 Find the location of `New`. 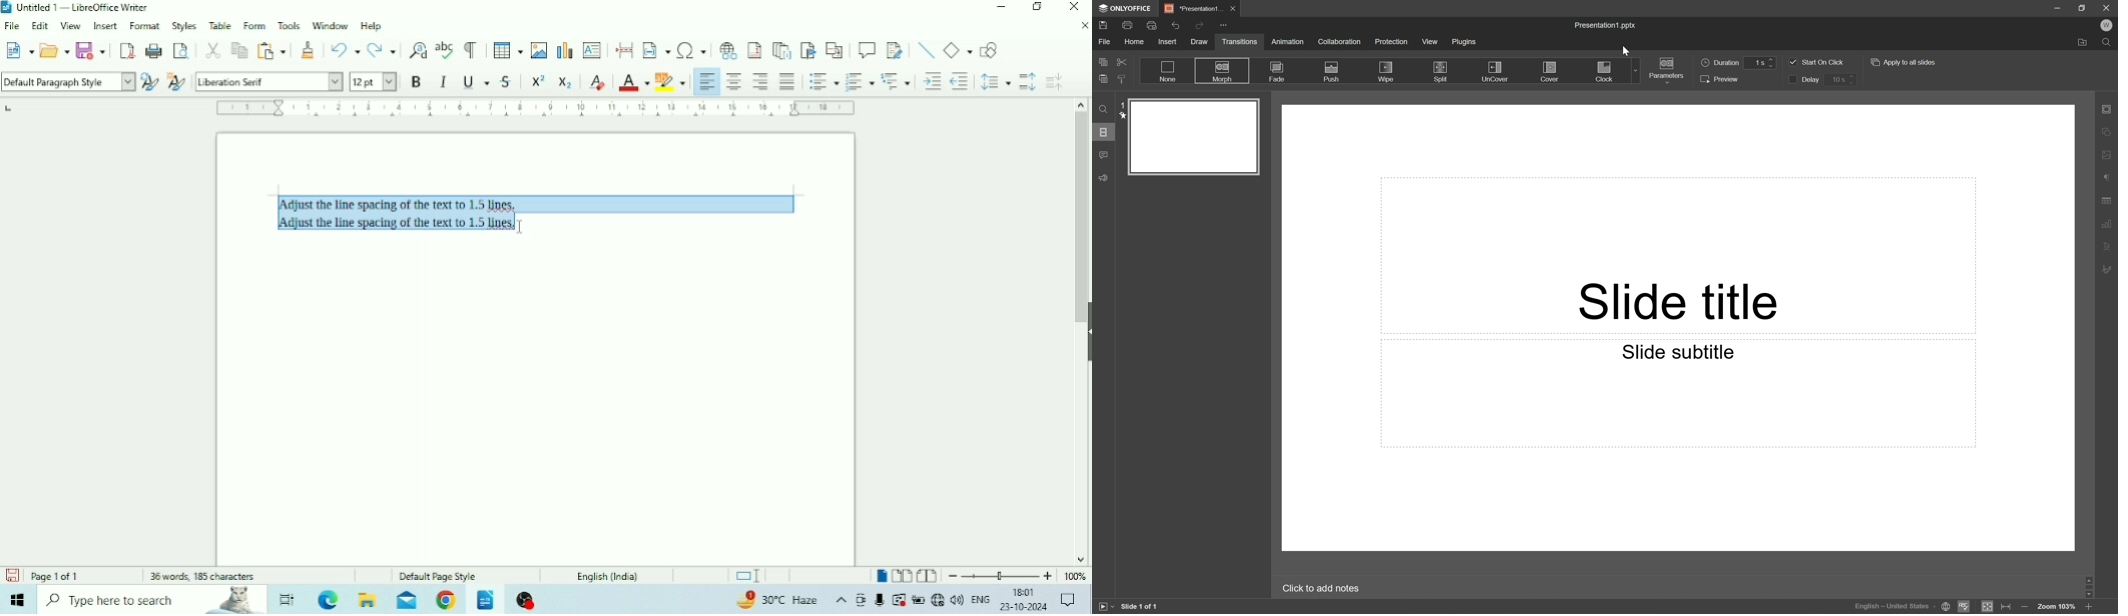

New is located at coordinates (20, 49).